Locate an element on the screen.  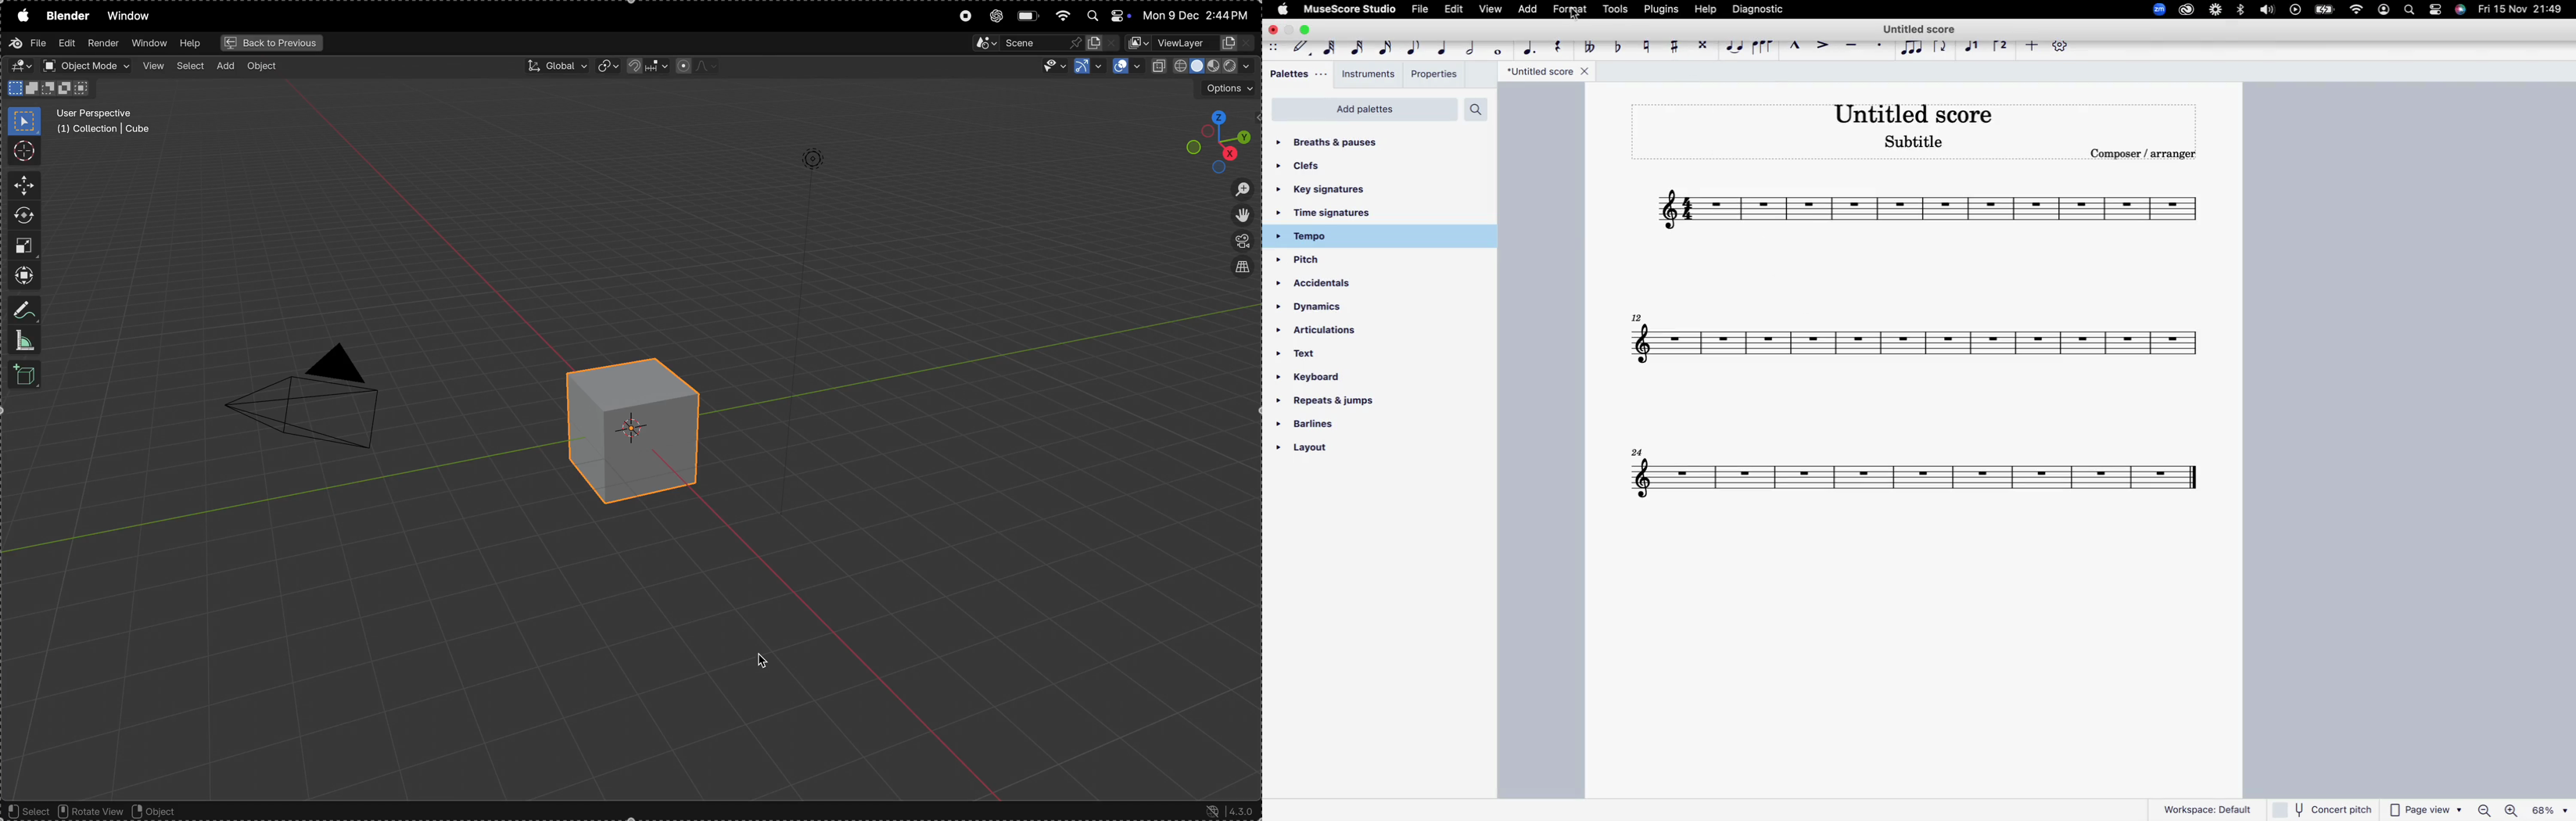
barlines is located at coordinates (1334, 428).